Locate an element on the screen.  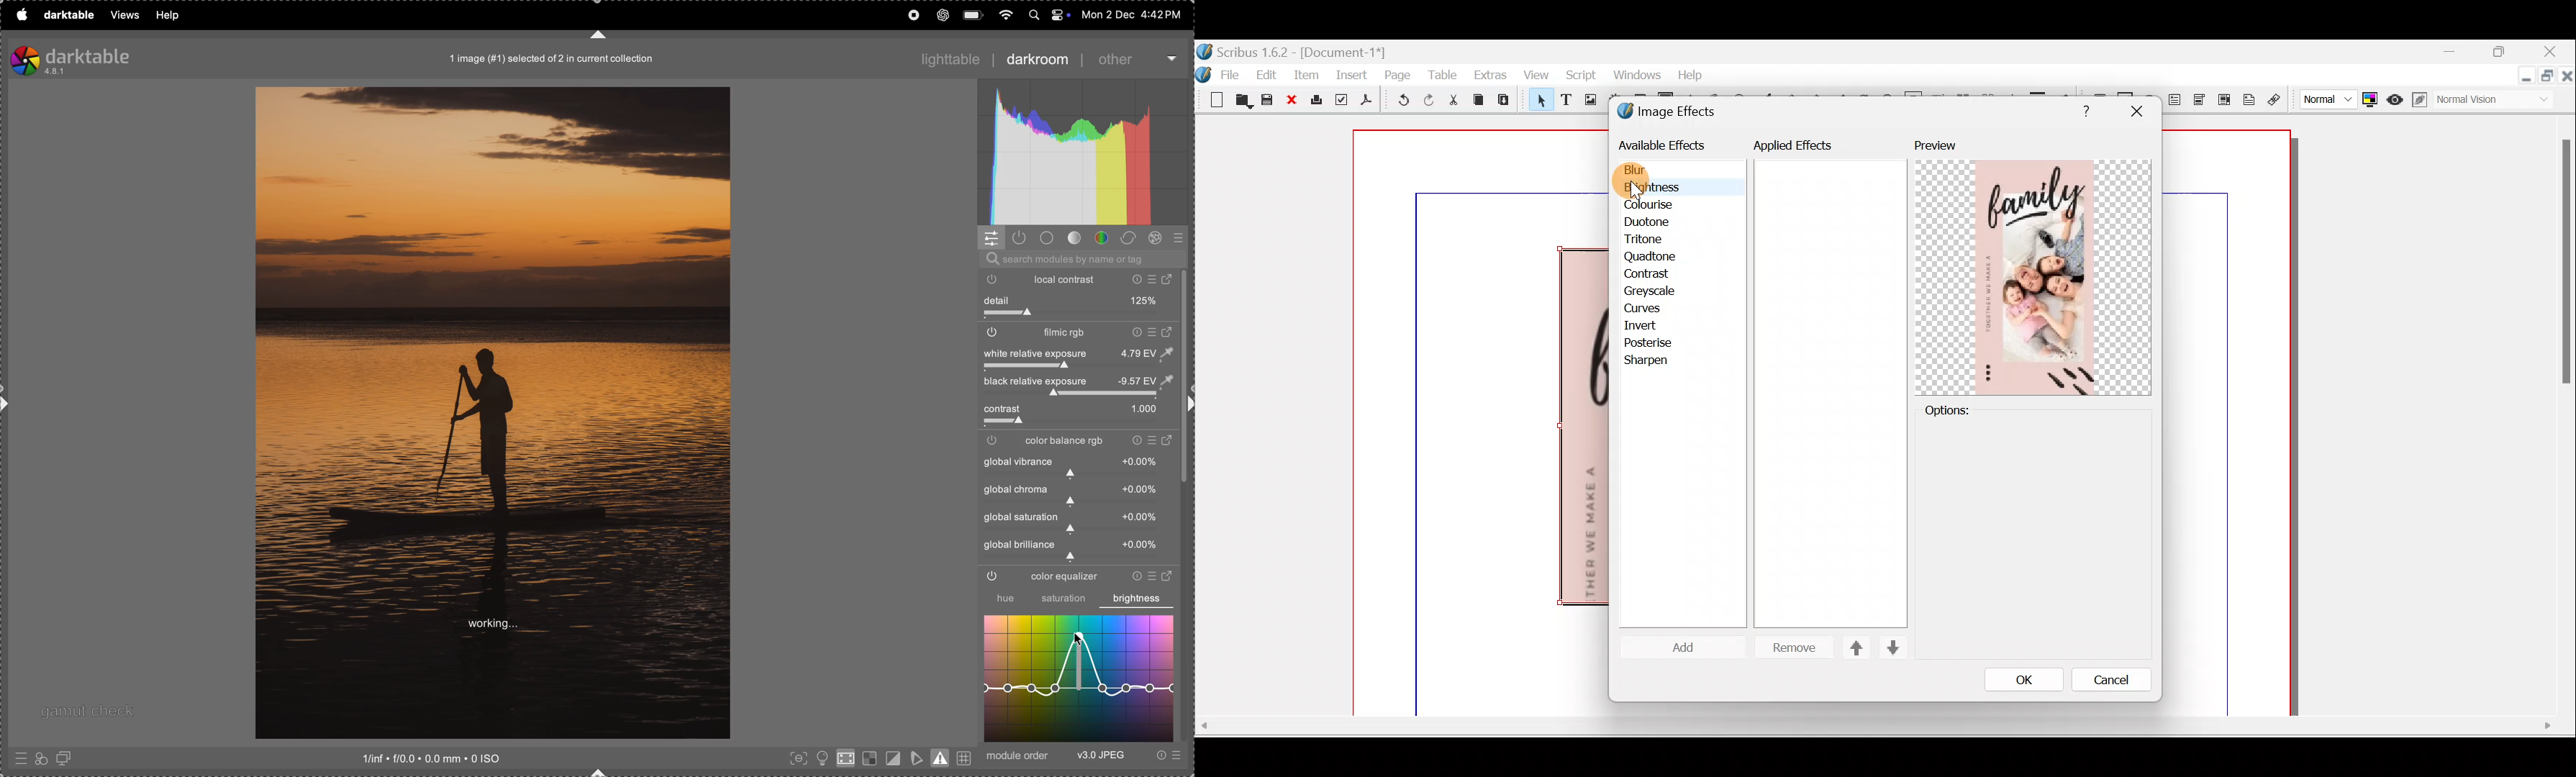
Page is located at coordinates (1398, 74).